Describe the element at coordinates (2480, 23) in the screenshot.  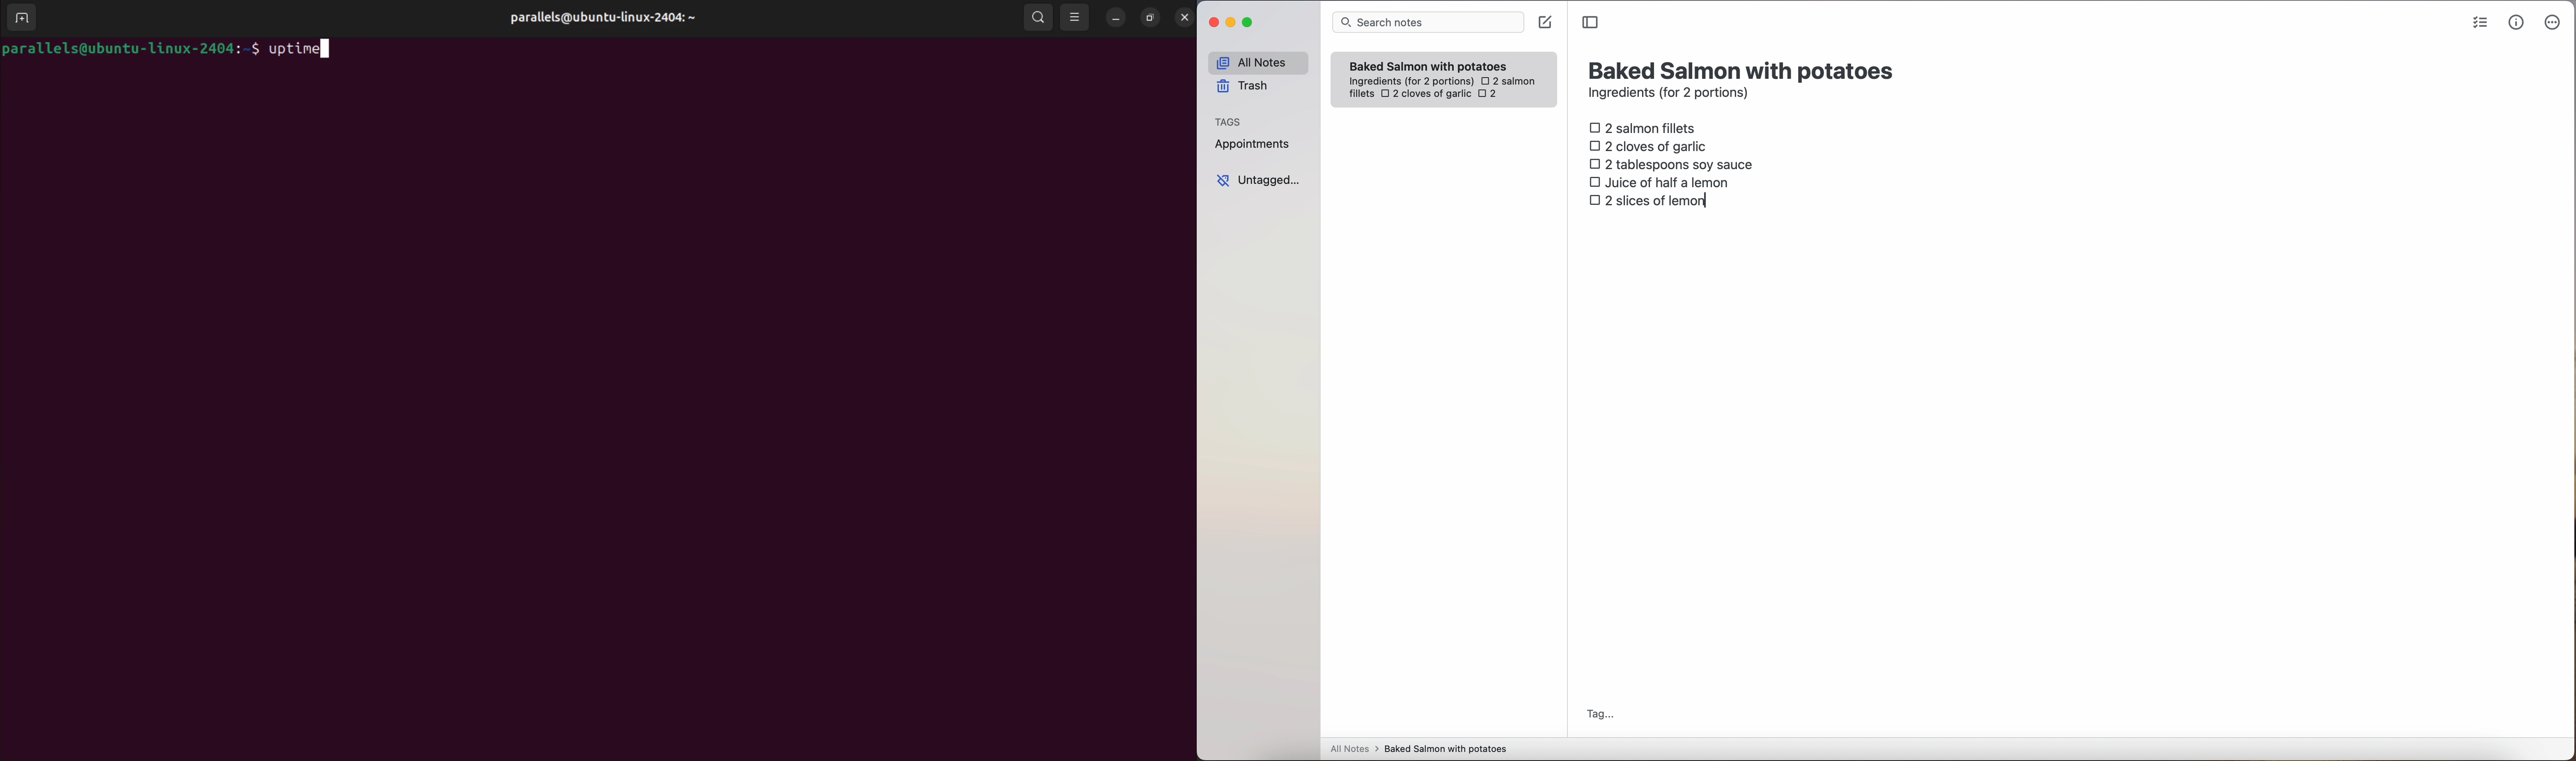
I see `check list` at that location.